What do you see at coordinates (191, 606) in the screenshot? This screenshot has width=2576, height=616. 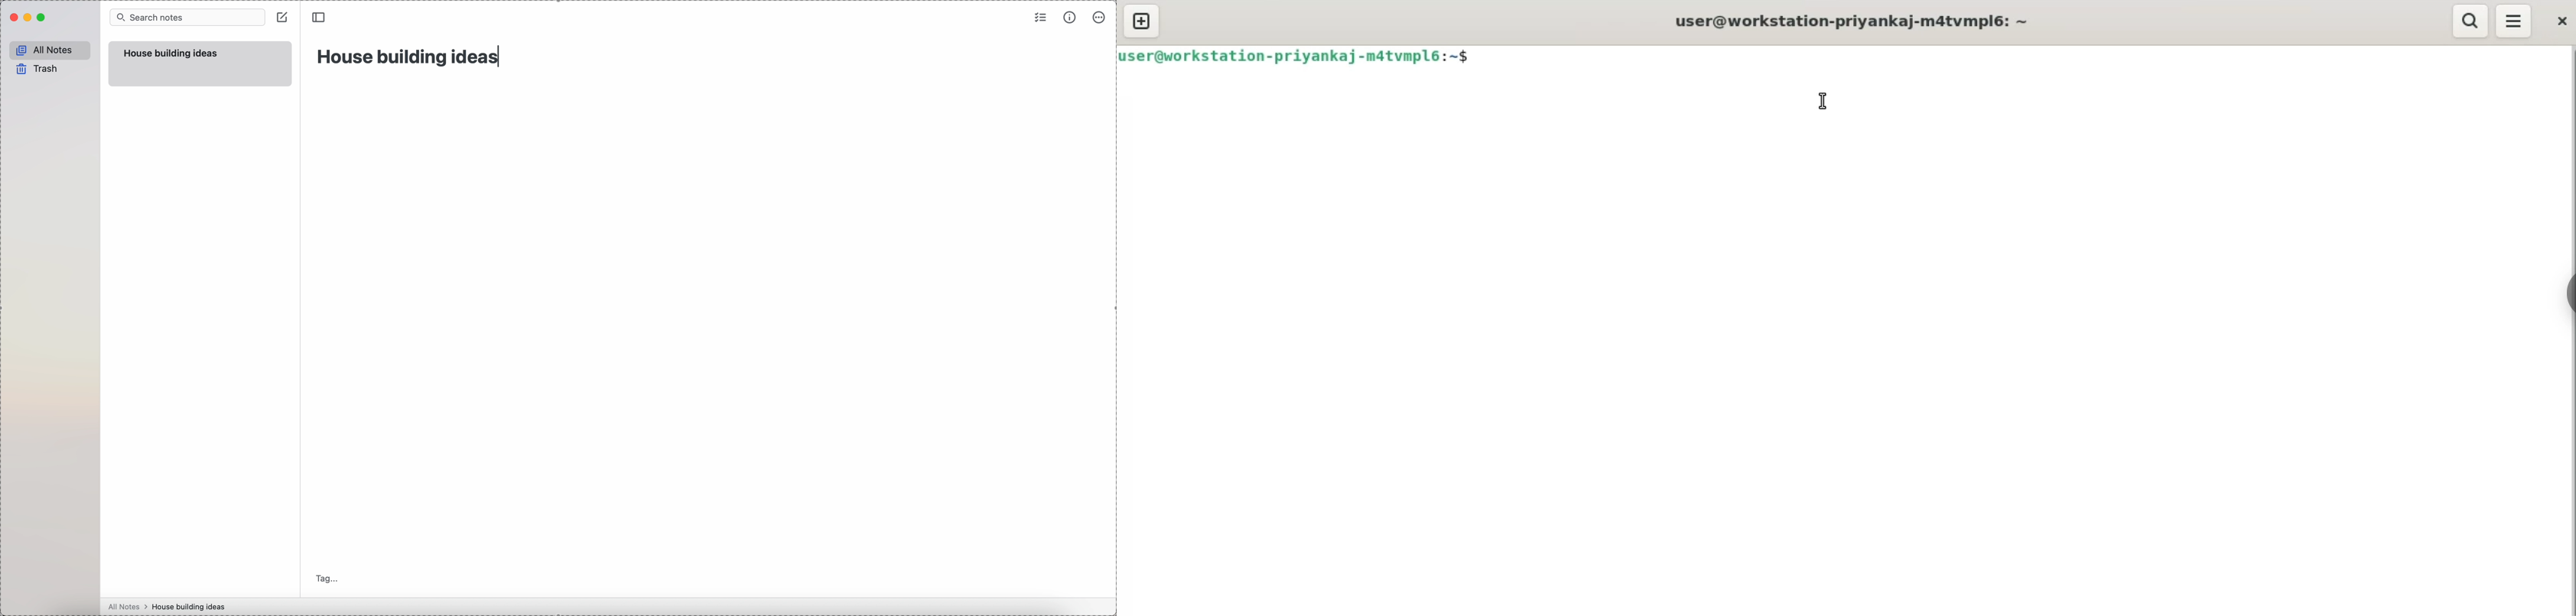 I see `house building ideas` at bounding box center [191, 606].